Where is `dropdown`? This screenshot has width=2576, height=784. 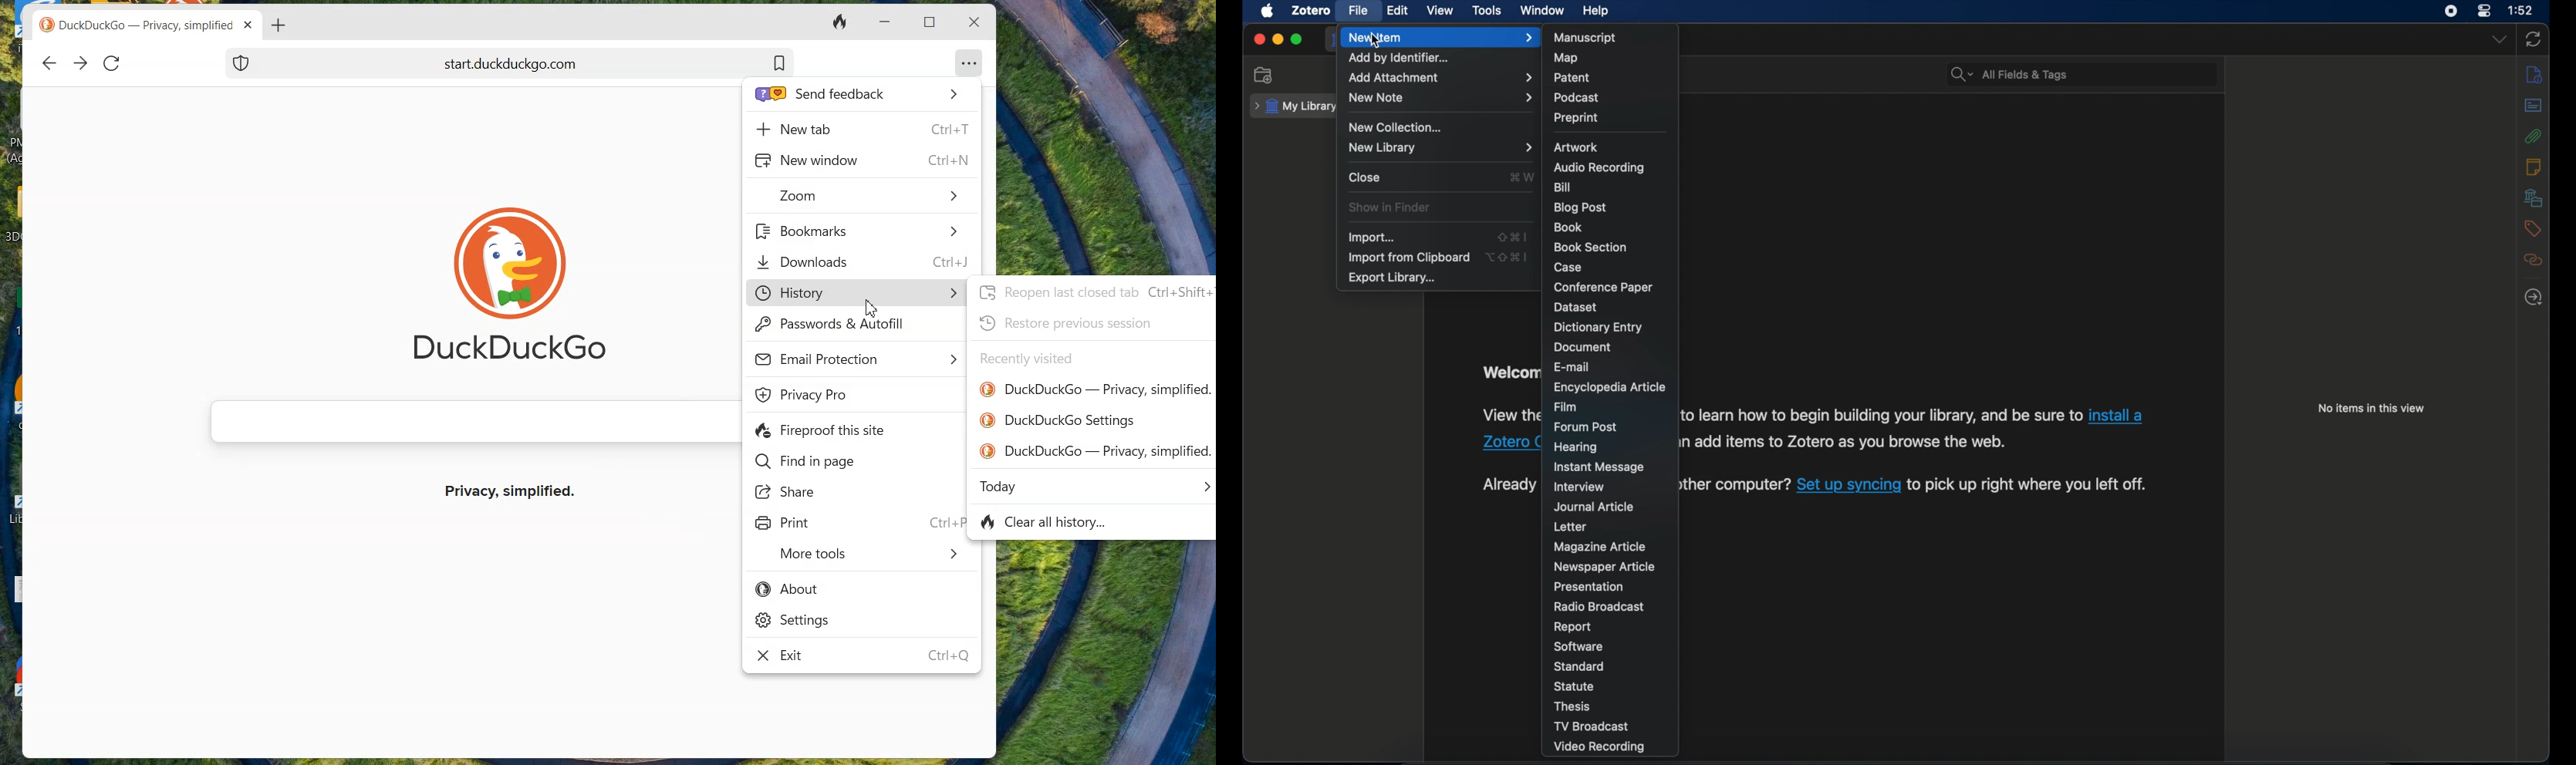 dropdown is located at coordinates (2500, 40).